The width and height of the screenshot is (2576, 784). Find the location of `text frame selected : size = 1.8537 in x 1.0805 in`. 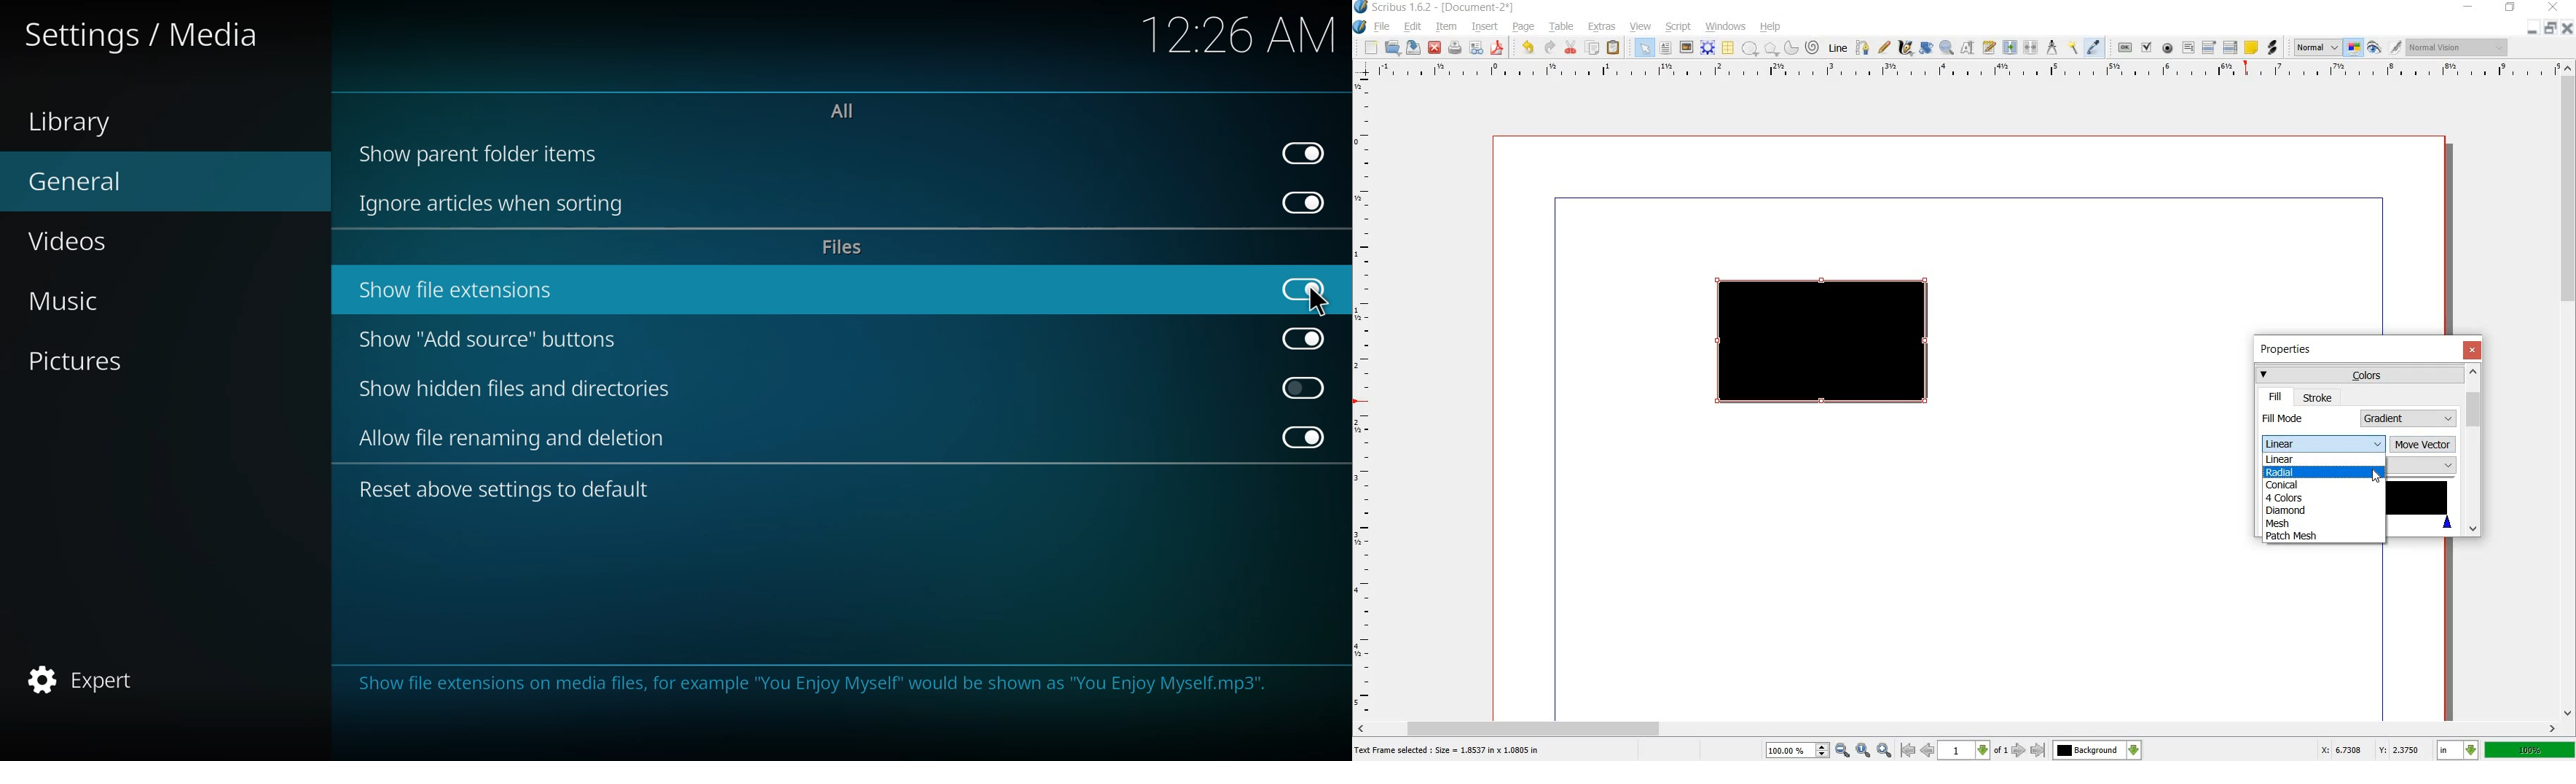

text frame selected : size = 1.8537 in x 1.0805 in is located at coordinates (1450, 752).